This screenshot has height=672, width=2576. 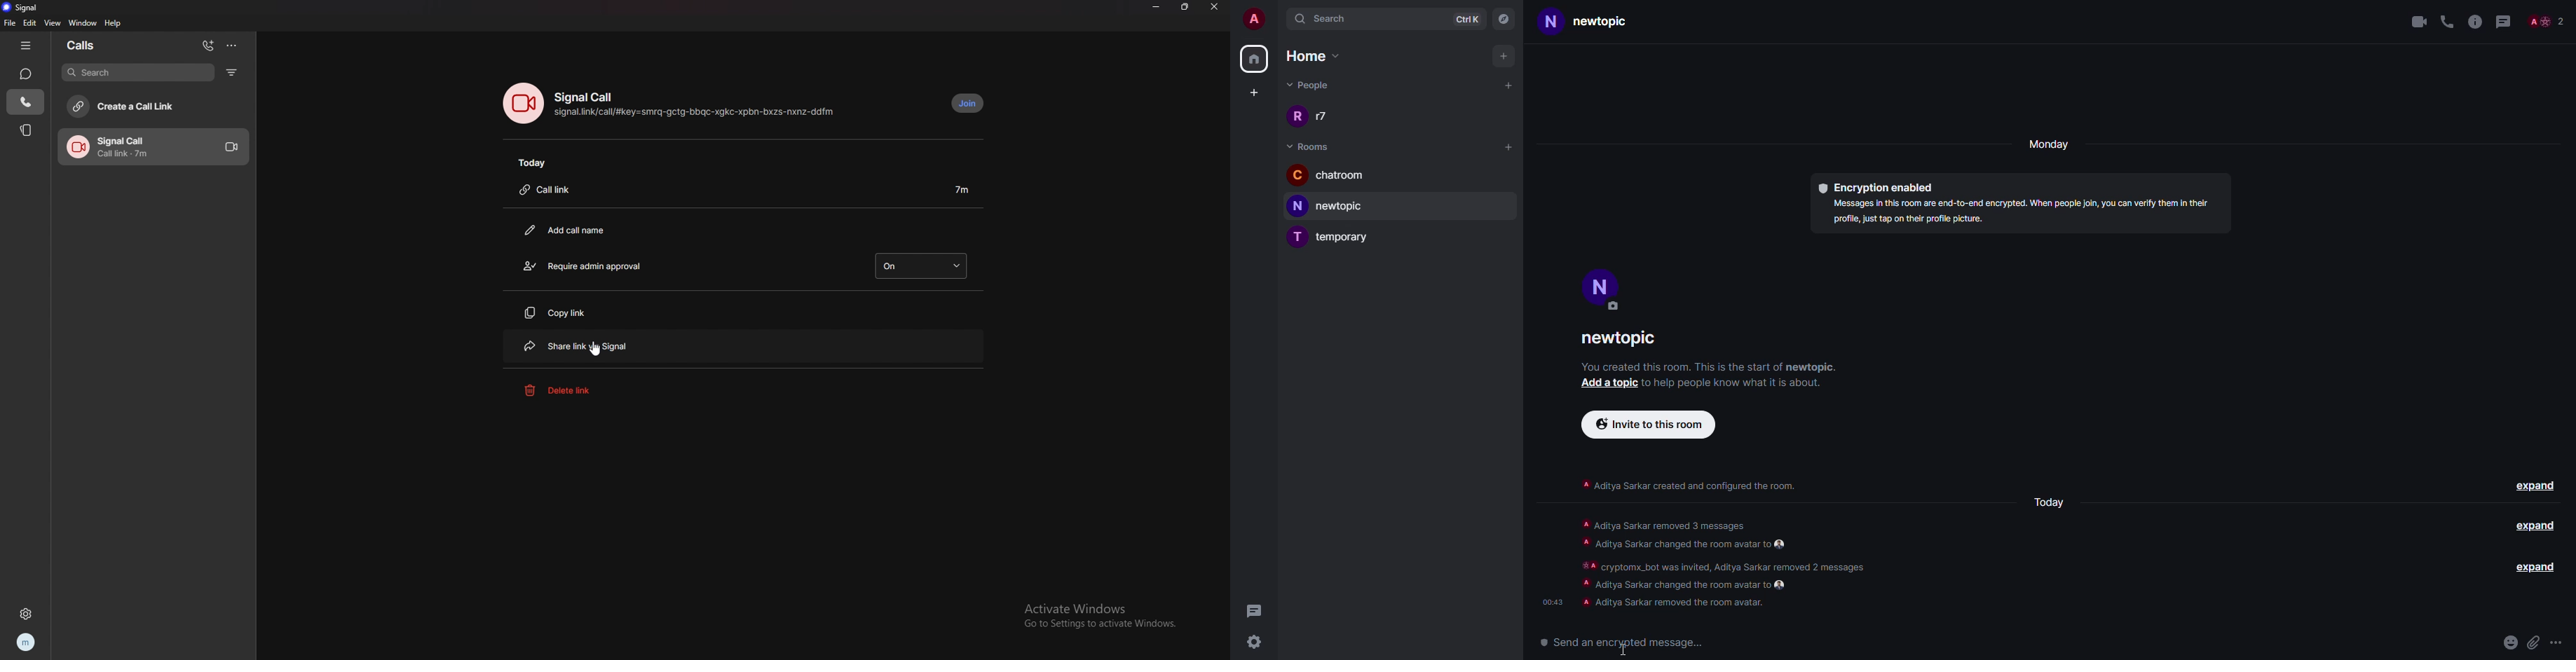 I want to click on stories, so click(x=28, y=129).